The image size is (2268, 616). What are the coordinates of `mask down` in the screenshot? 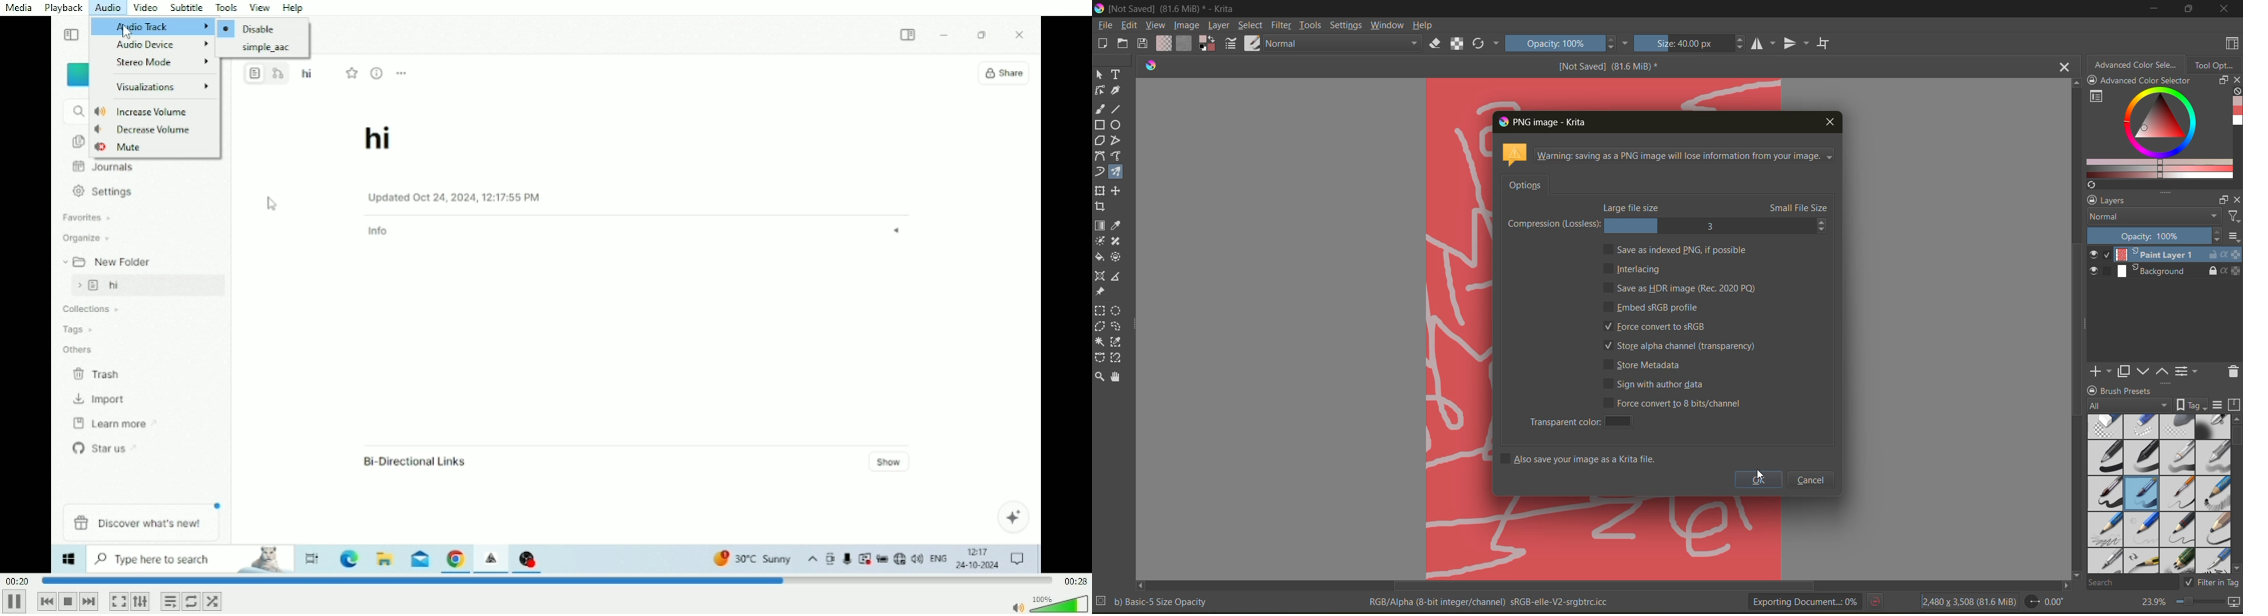 It's located at (2143, 372).